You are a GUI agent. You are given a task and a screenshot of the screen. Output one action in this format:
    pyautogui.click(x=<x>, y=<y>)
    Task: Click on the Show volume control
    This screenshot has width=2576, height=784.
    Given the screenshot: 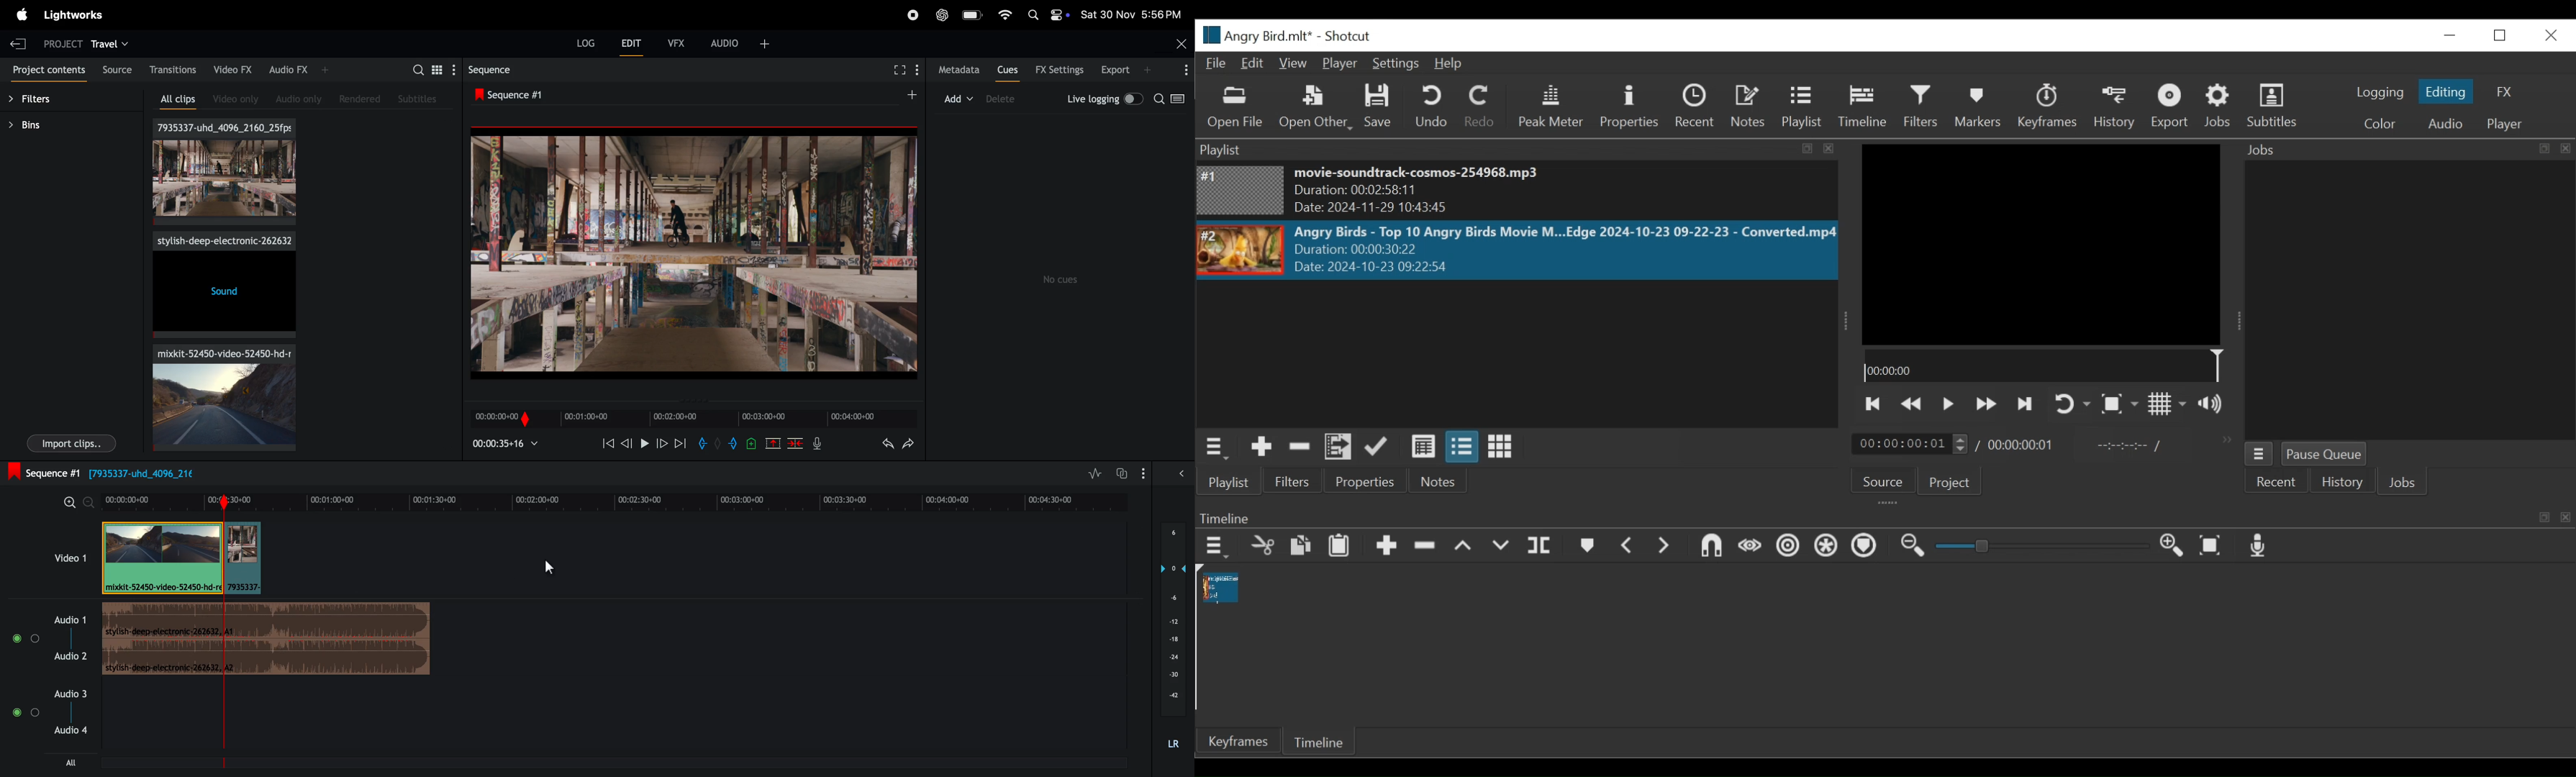 What is the action you would take?
    pyautogui.click(x=2215, y=406)
    